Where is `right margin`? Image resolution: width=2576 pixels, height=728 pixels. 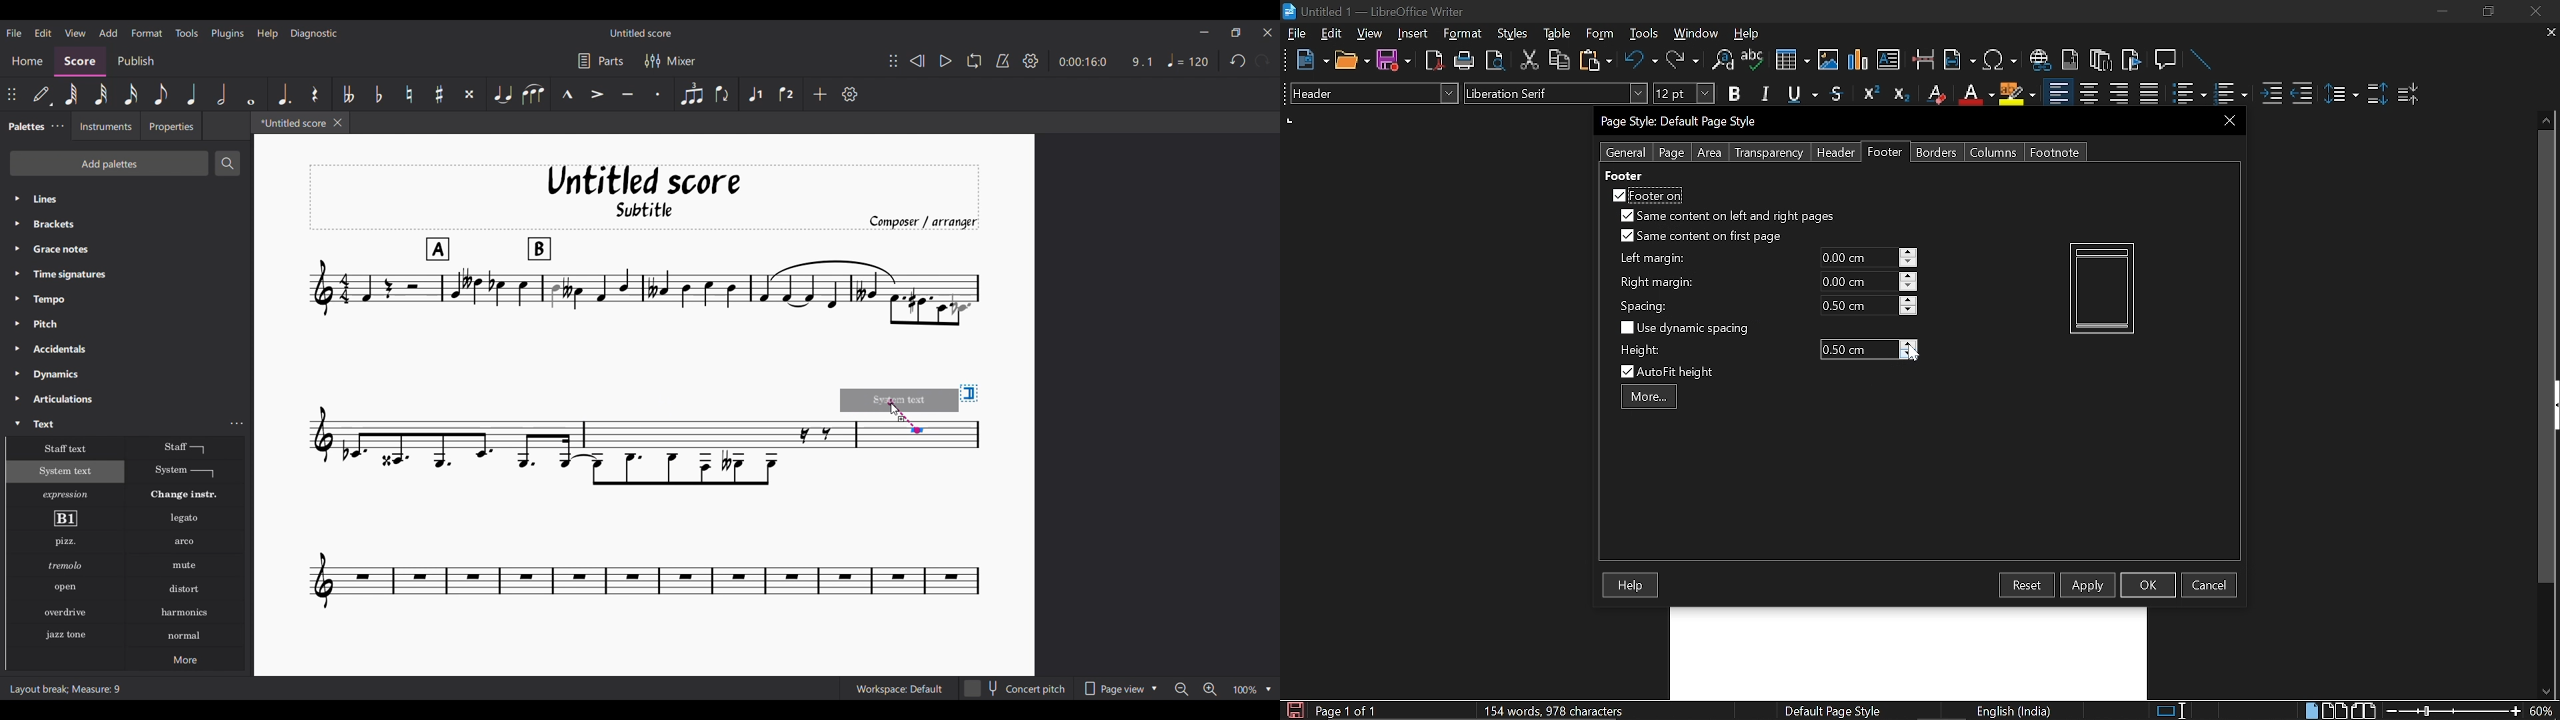 right margin is located at coordinates (1657, 283).